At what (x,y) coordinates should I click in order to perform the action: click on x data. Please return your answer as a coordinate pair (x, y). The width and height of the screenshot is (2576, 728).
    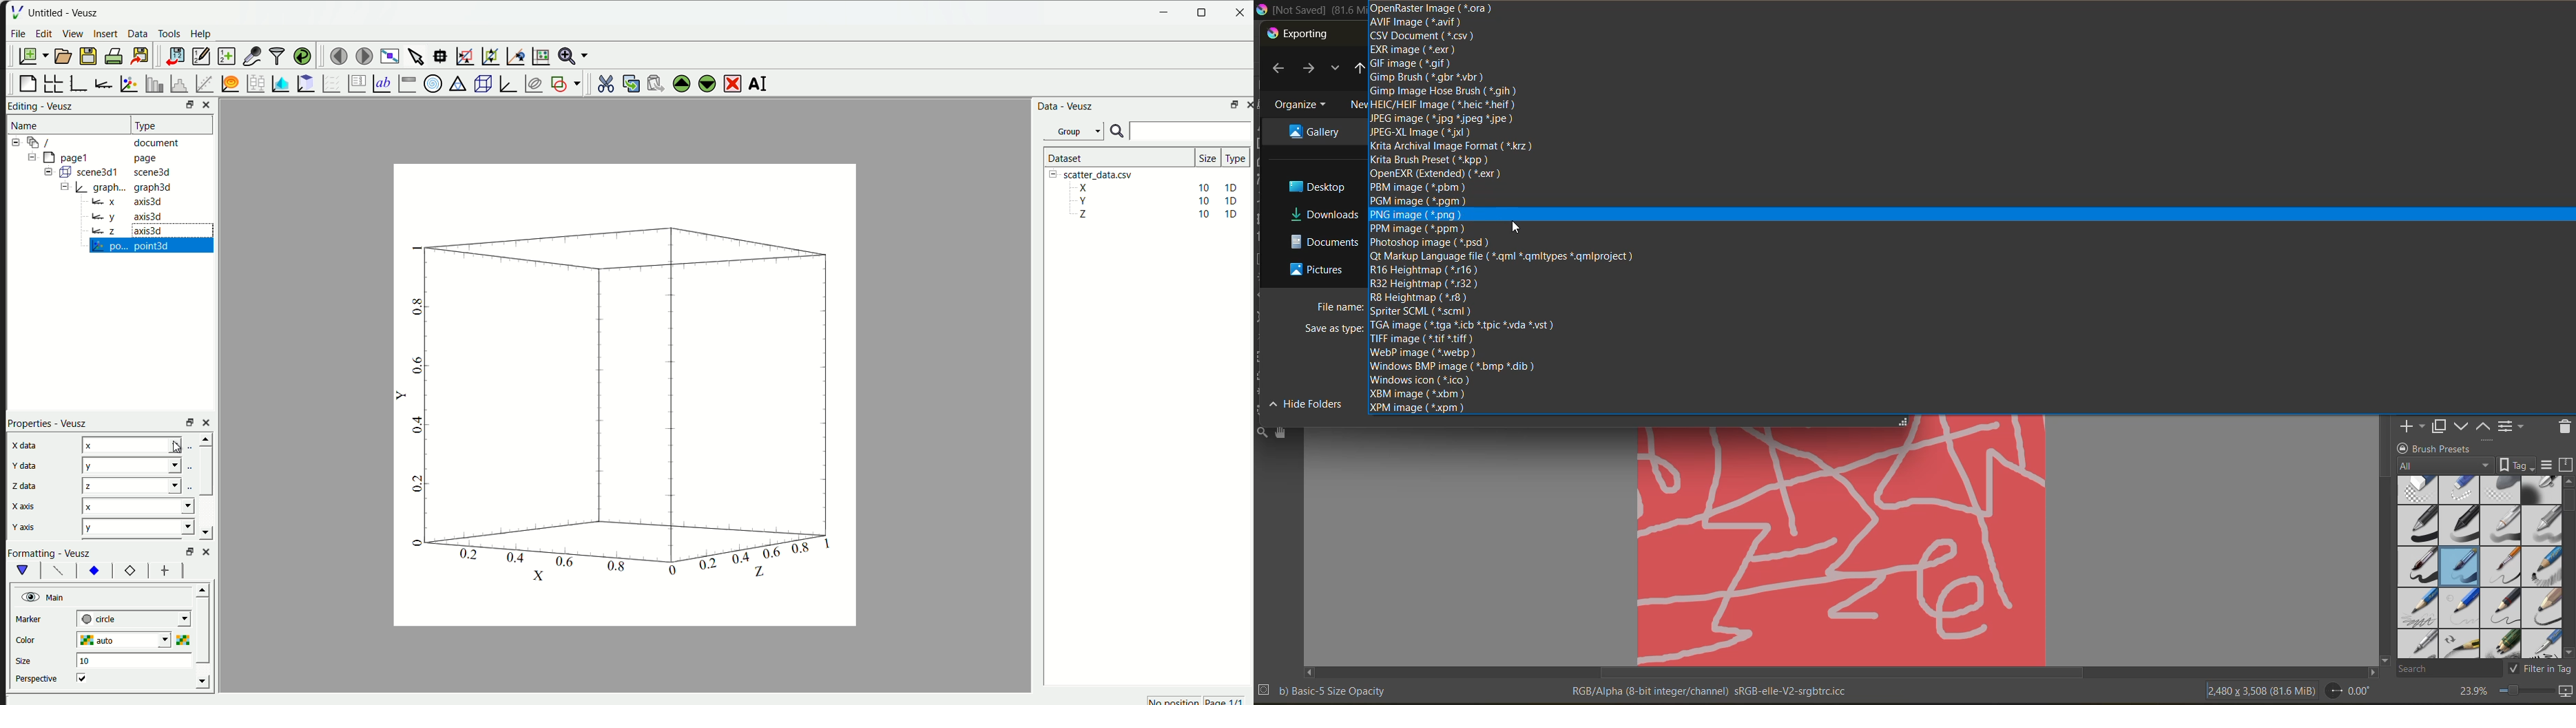
    Looking at the image, I should click on (25, 445).